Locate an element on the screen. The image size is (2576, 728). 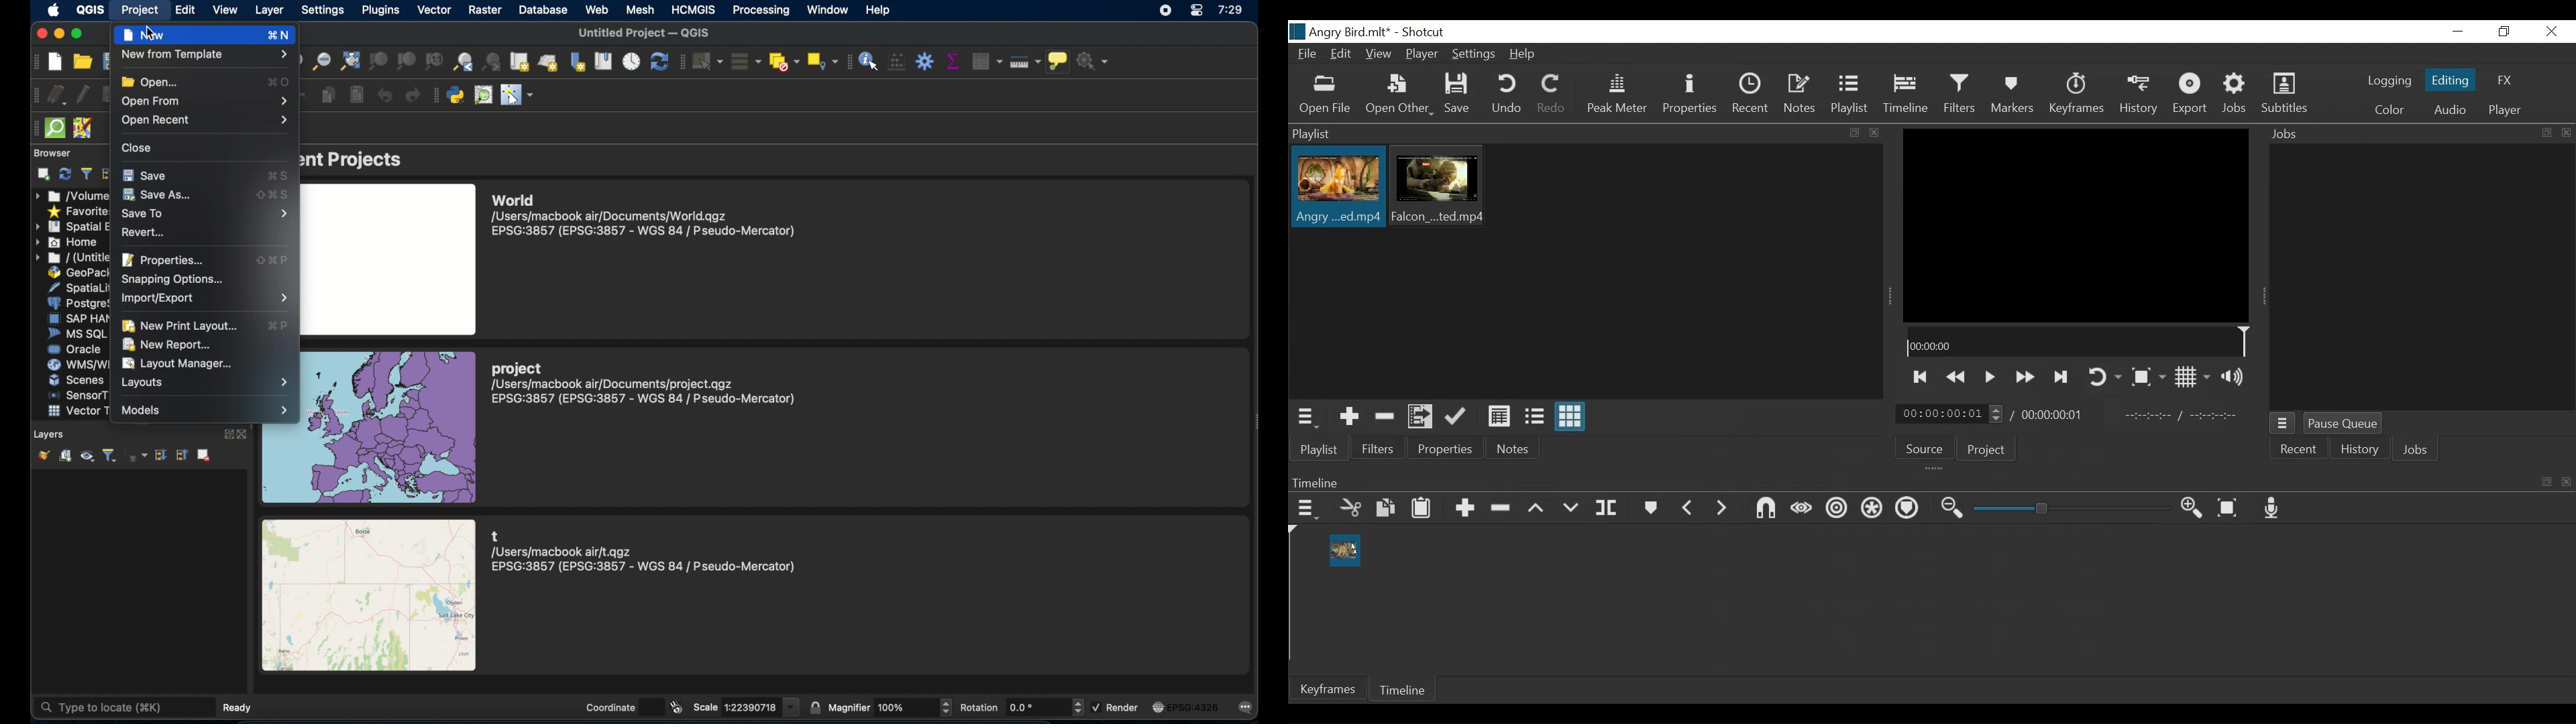
In point is located at coordinates (2183, 414).